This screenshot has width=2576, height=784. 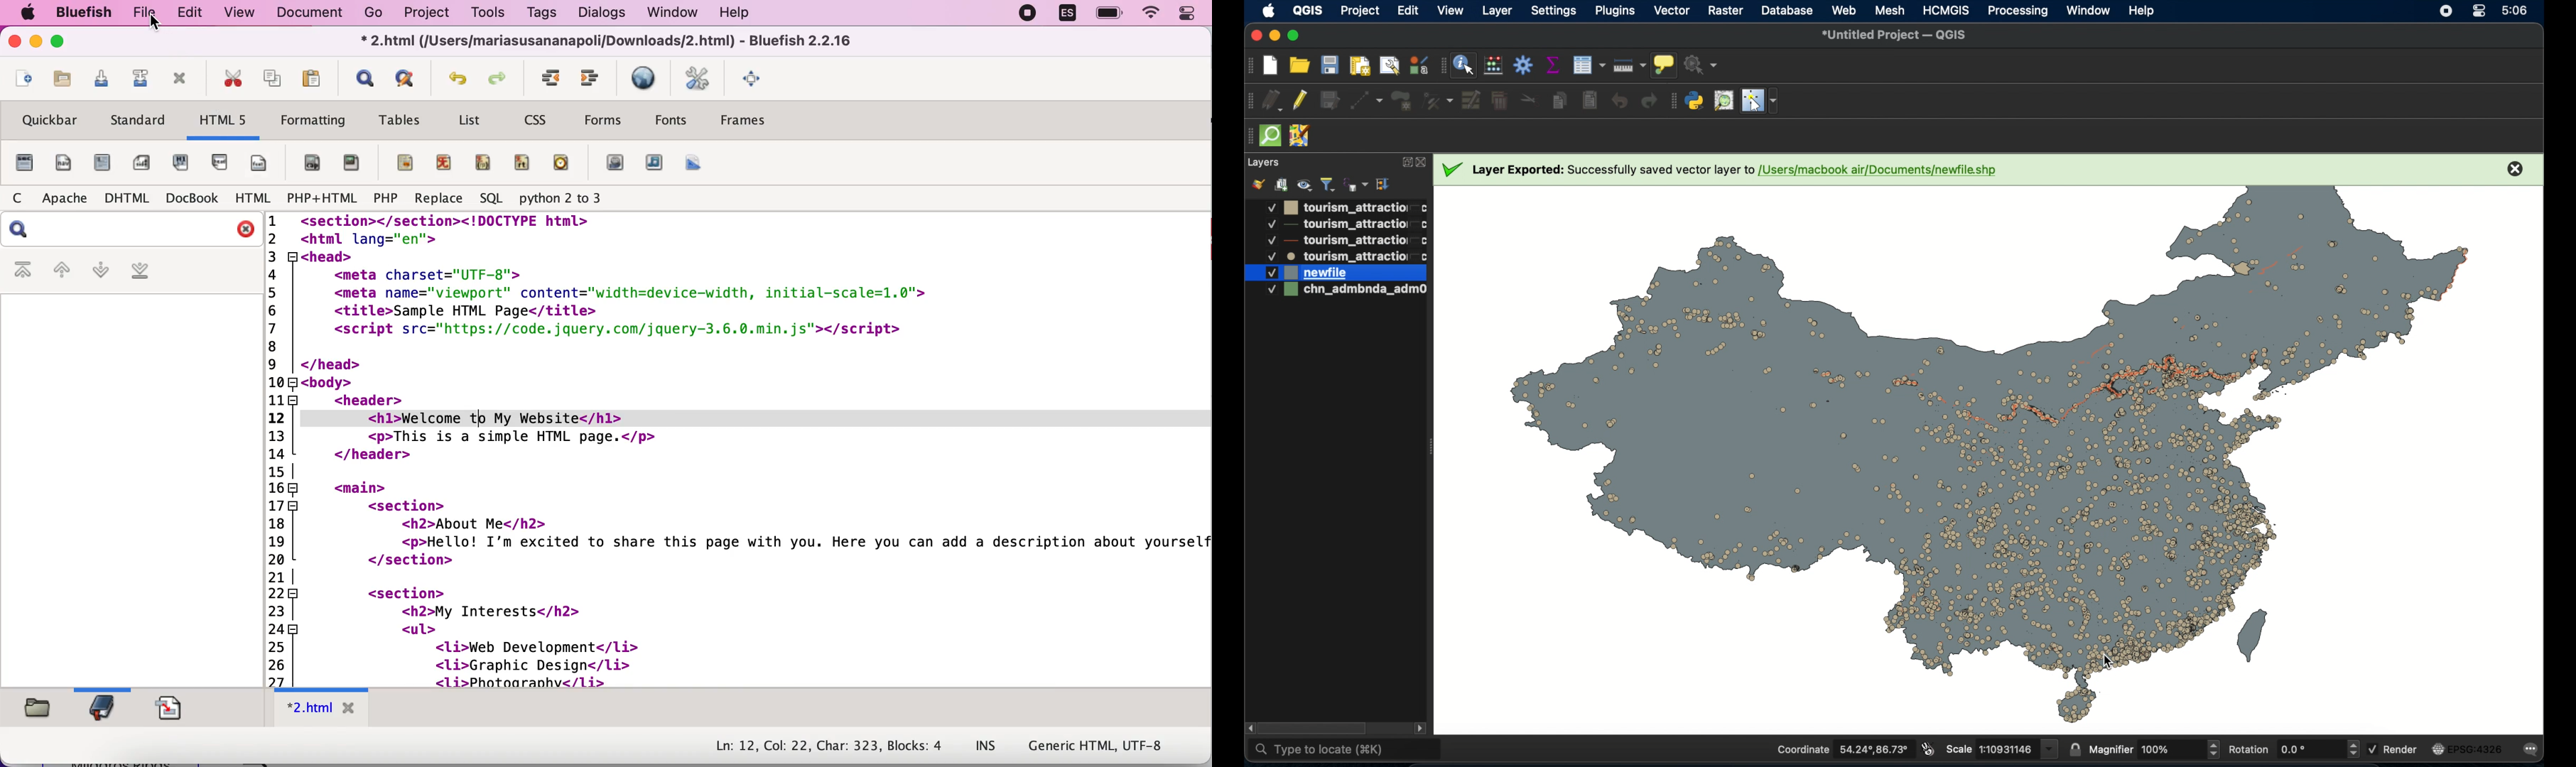 I want to click on docbook, so click(x=190, y=197).